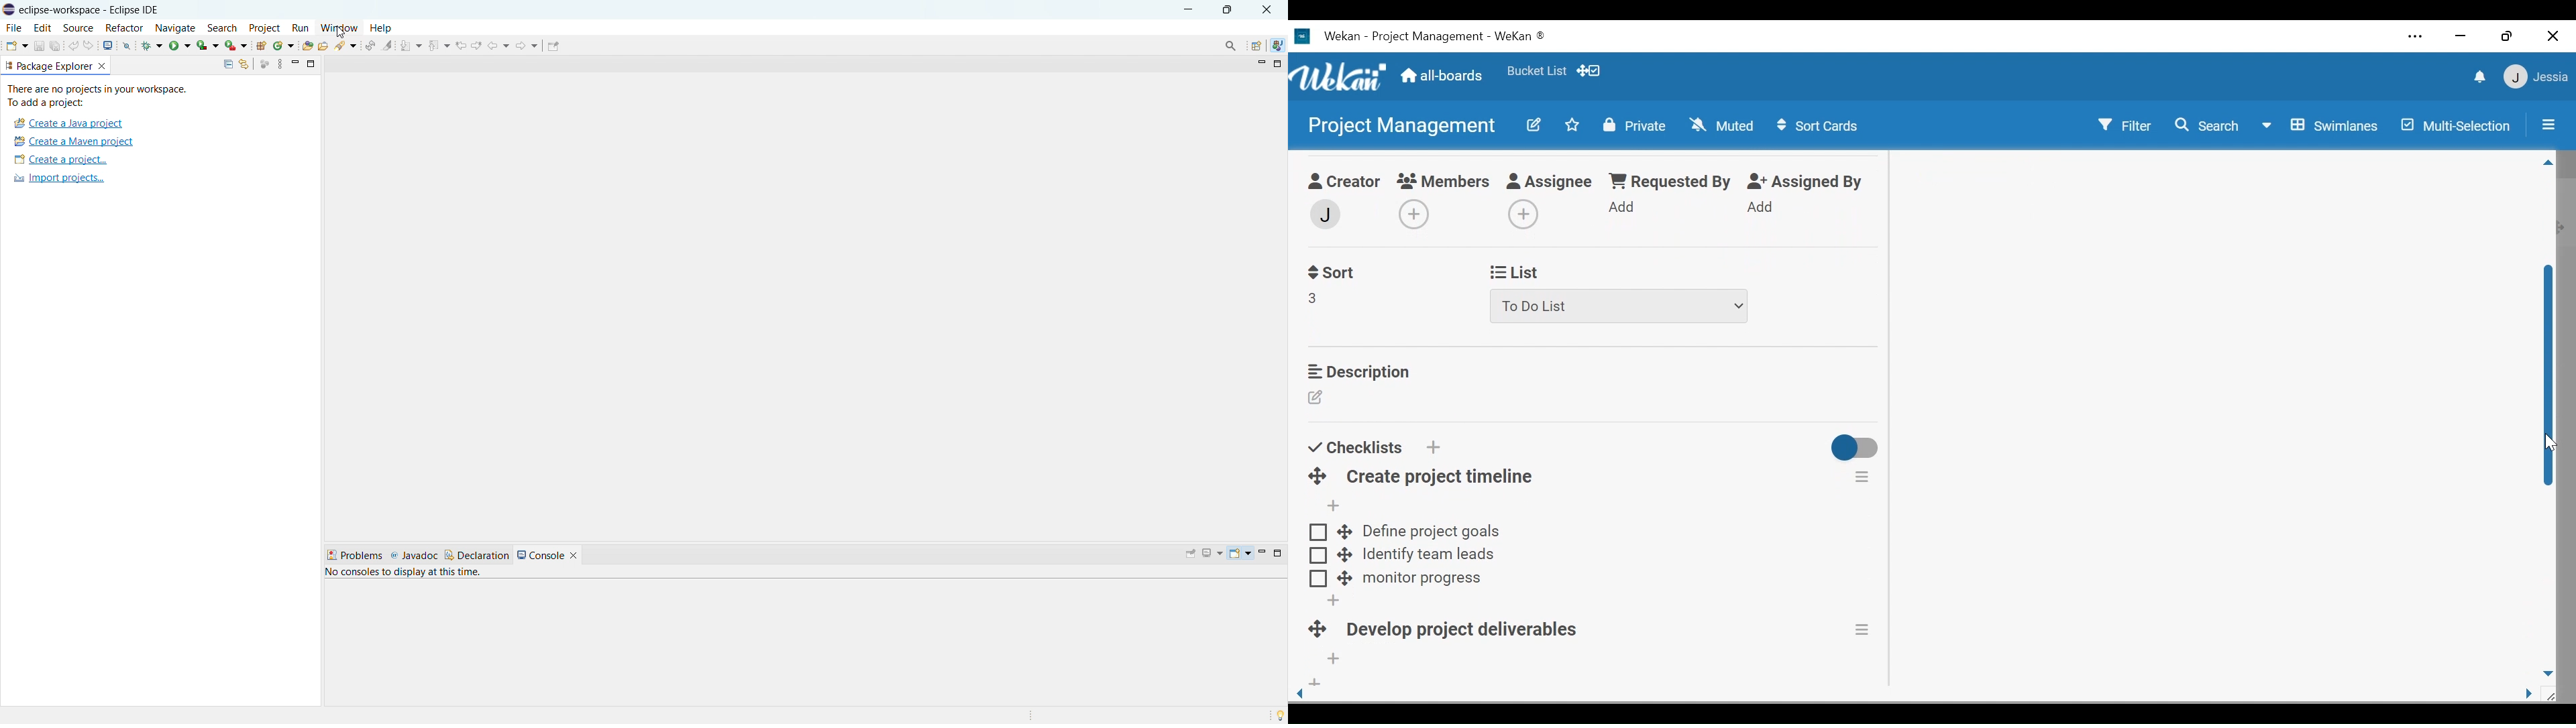  What do you see at coordinates (73, 141) in the screenshot?
I see `create a maven project` at bounding box center [73, 141].